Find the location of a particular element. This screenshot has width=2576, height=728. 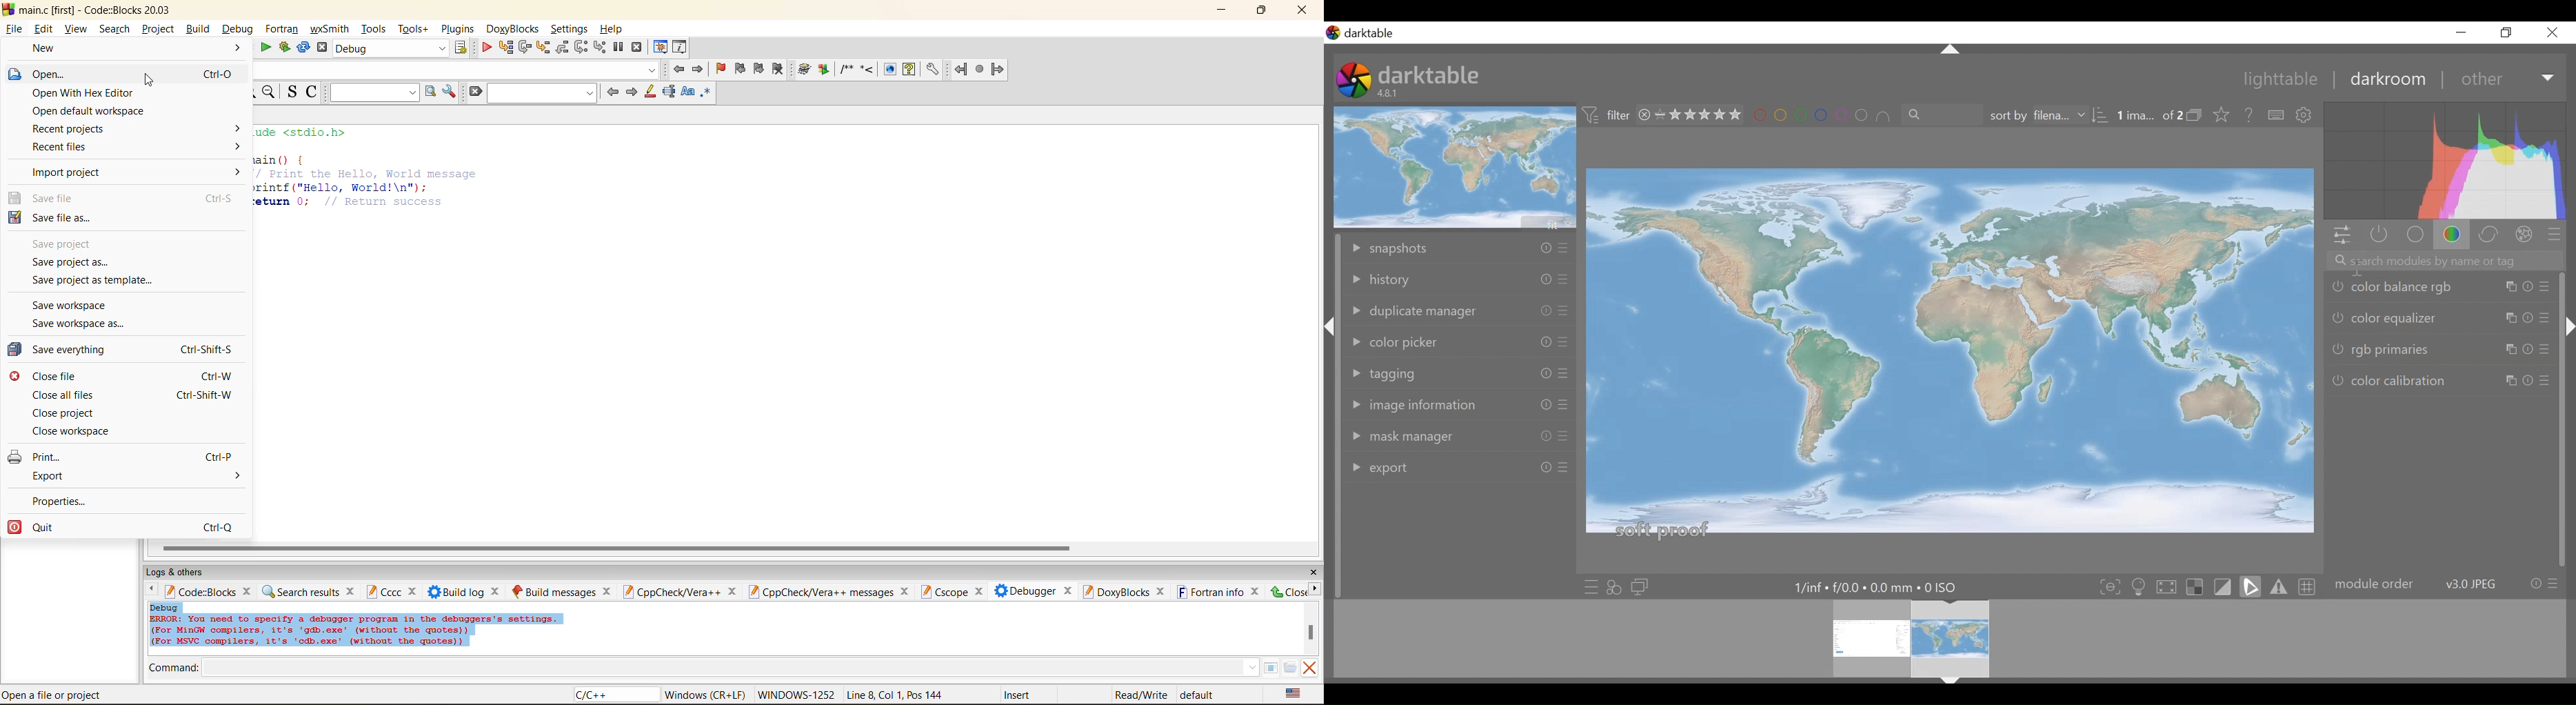

save project as template is located at coordinates (107, 282).